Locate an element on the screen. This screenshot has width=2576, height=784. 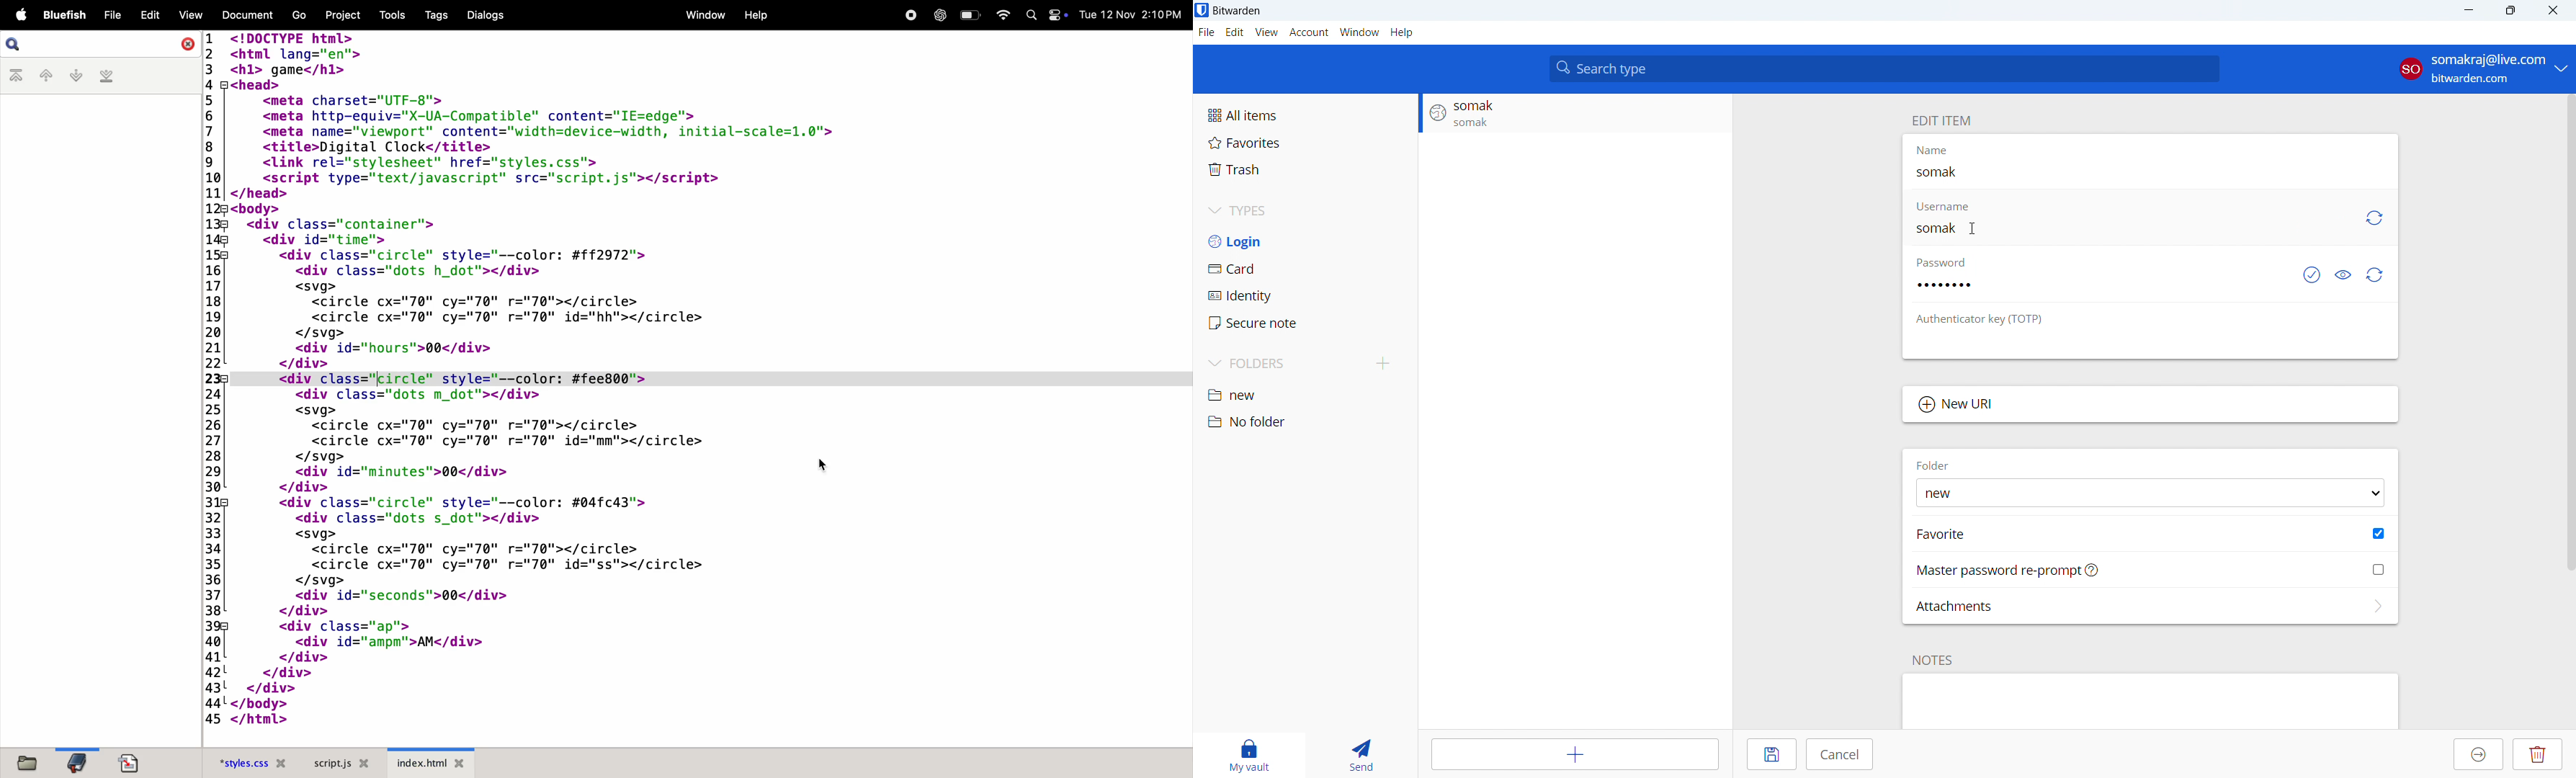
toggle favorite is located at coordinates (2379, 533).